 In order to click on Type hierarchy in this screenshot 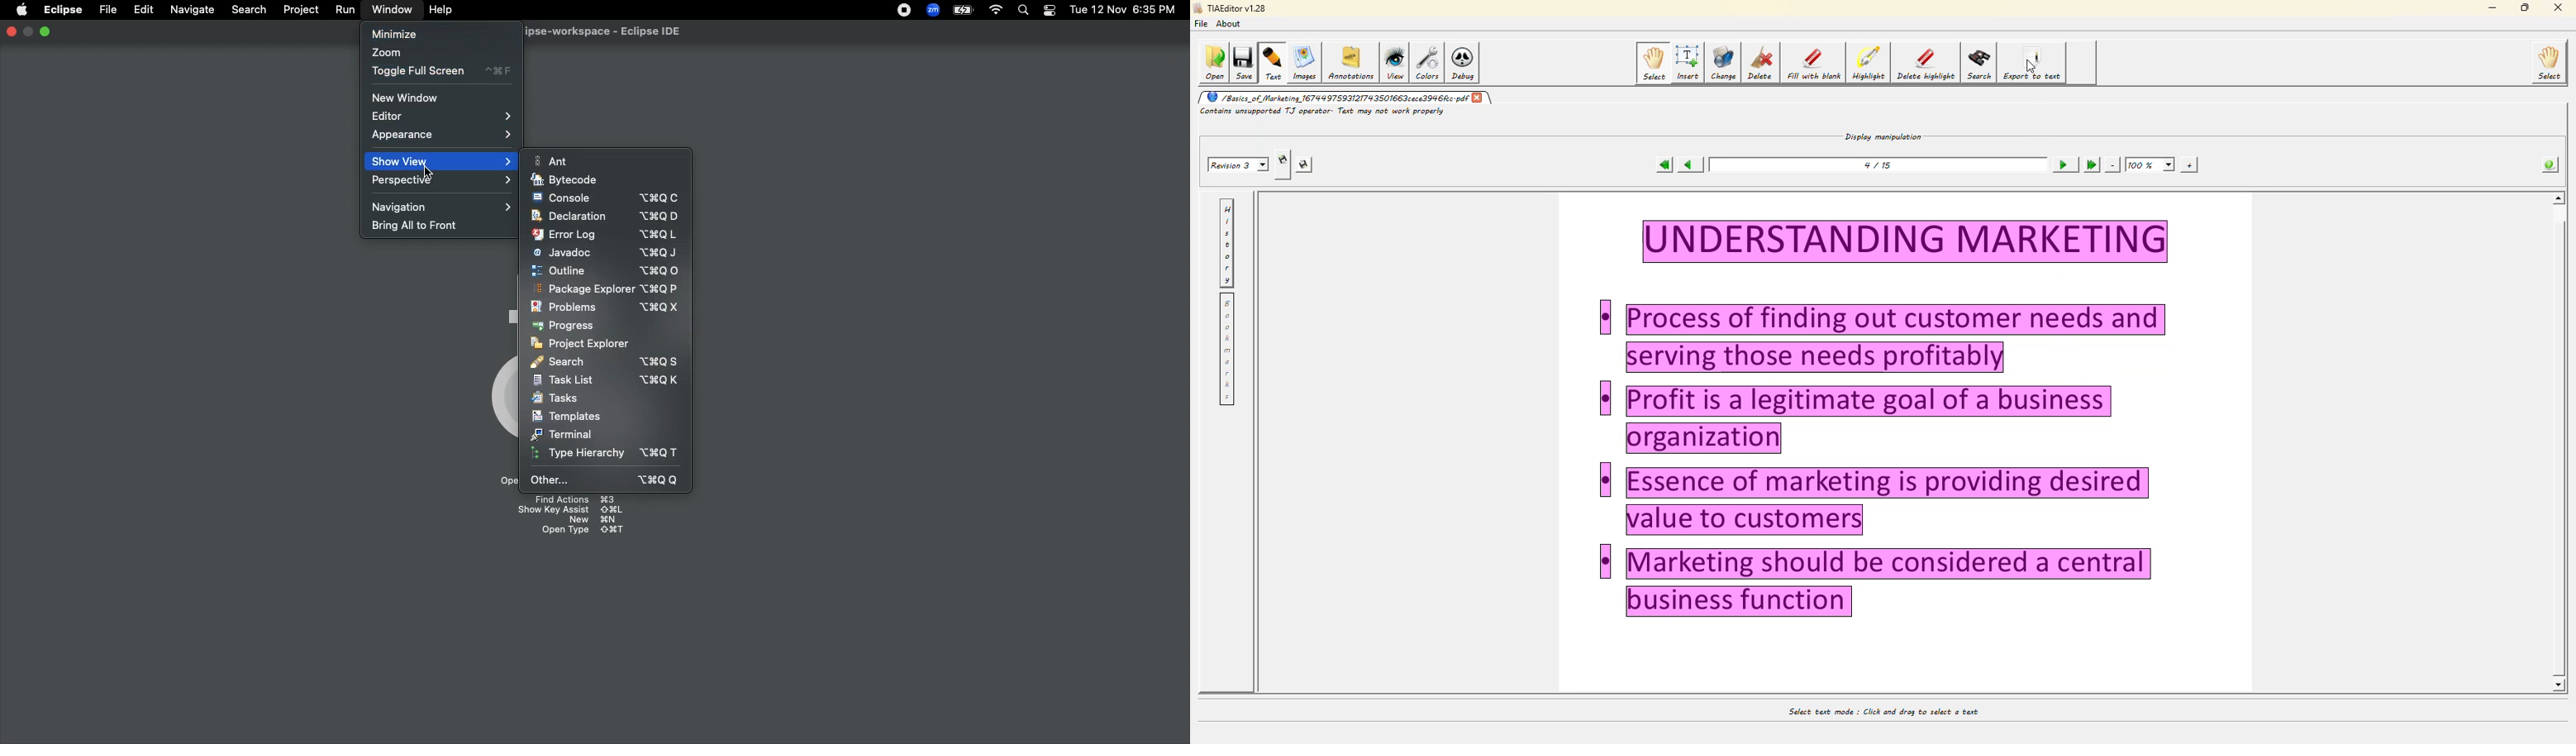, I will do `click(609, 455)`.